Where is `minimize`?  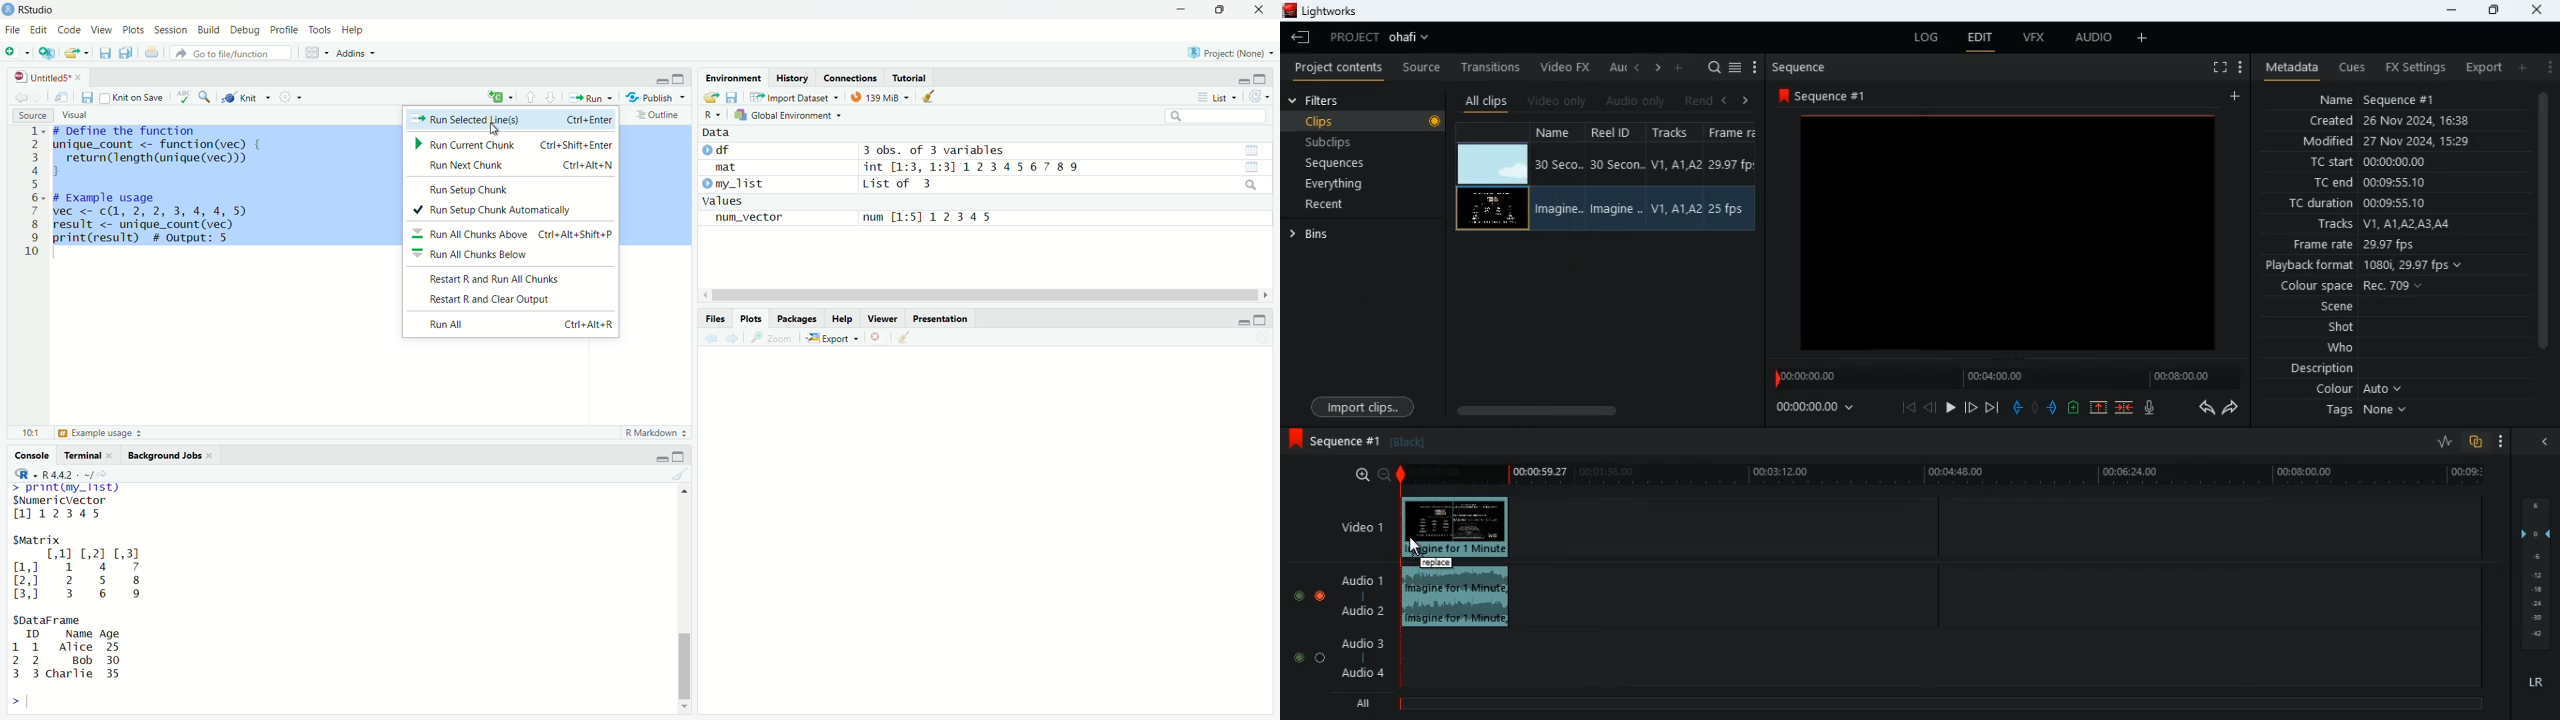 minimize is located at coordinates (1243, 81).